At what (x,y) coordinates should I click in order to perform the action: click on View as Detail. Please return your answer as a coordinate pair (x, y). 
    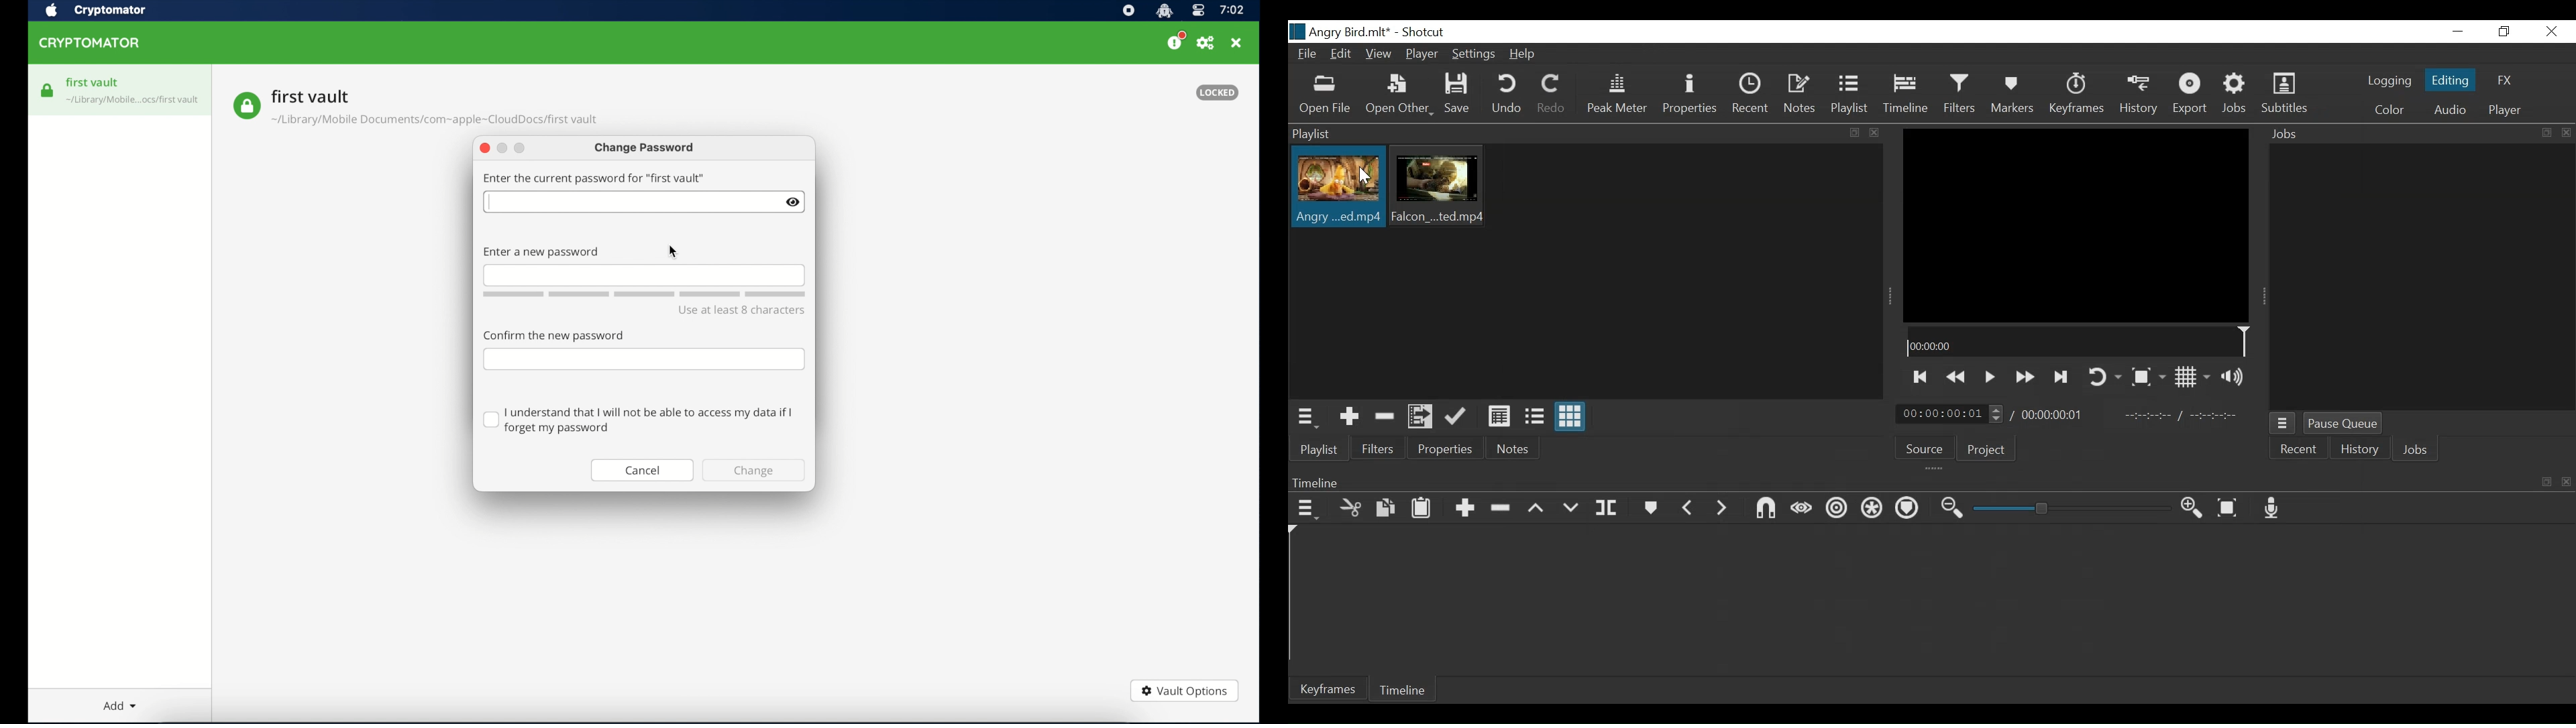
    Looking at the image, I should click on (1499, 416).